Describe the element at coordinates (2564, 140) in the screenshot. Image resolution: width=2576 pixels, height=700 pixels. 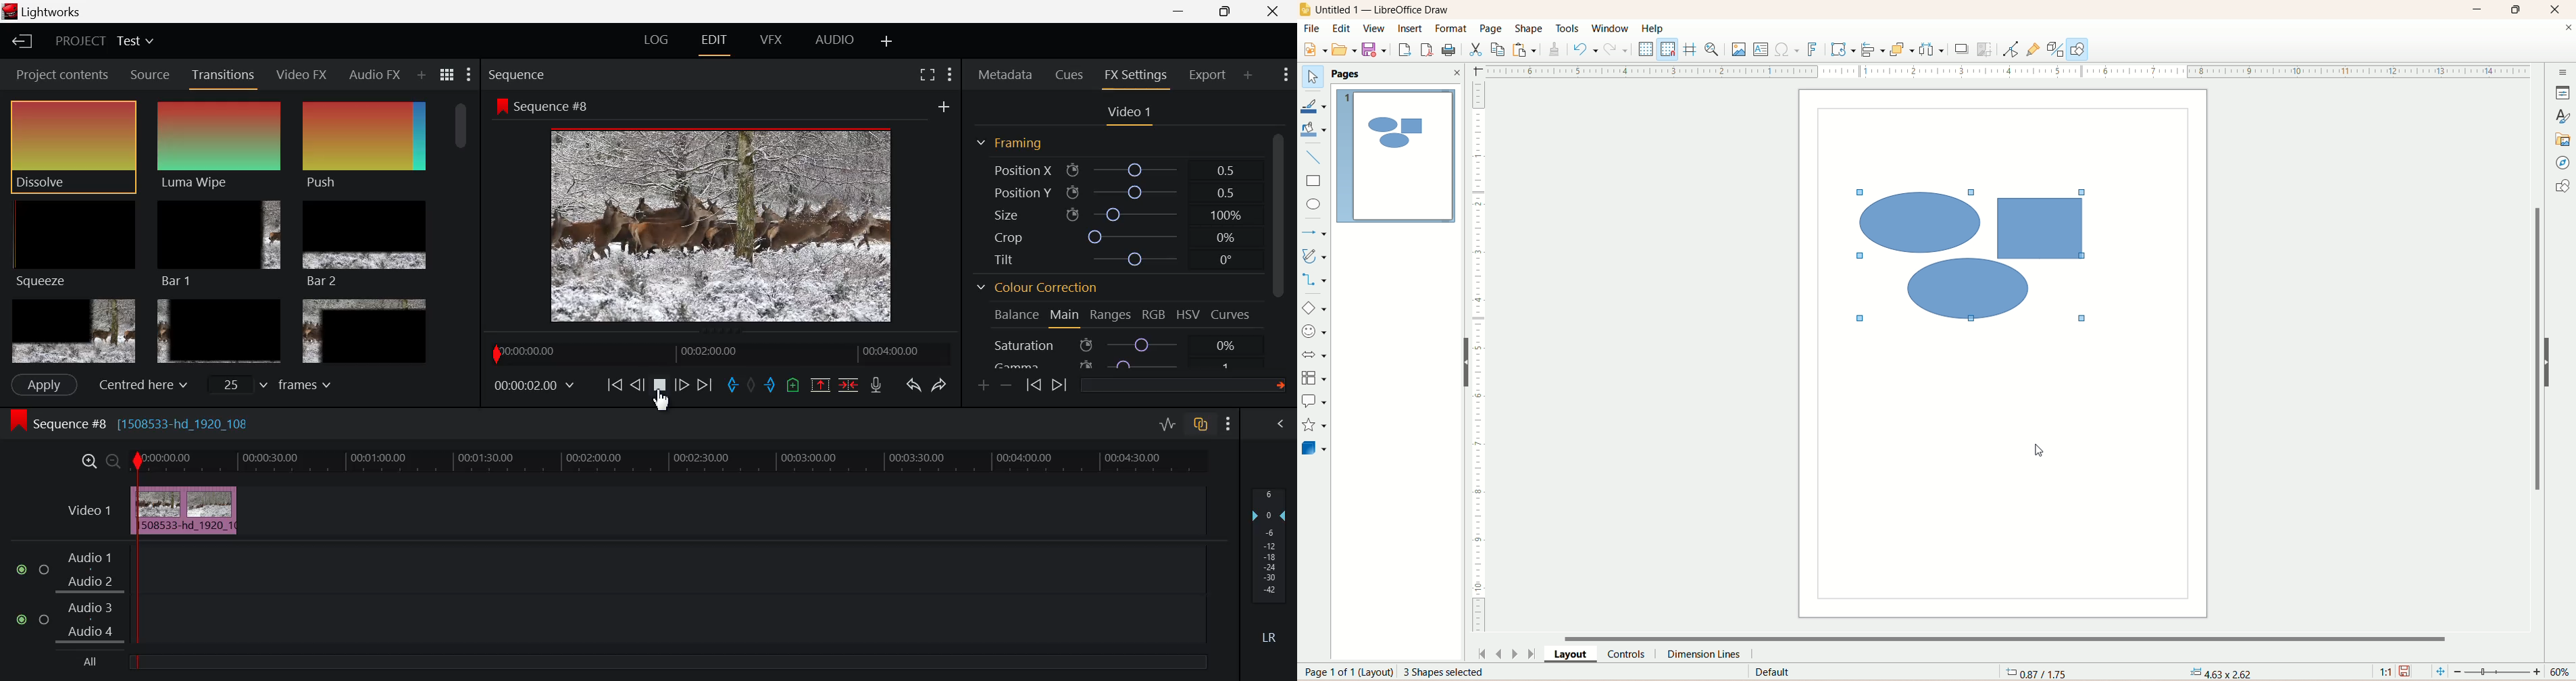
I see `gallery` at that location.